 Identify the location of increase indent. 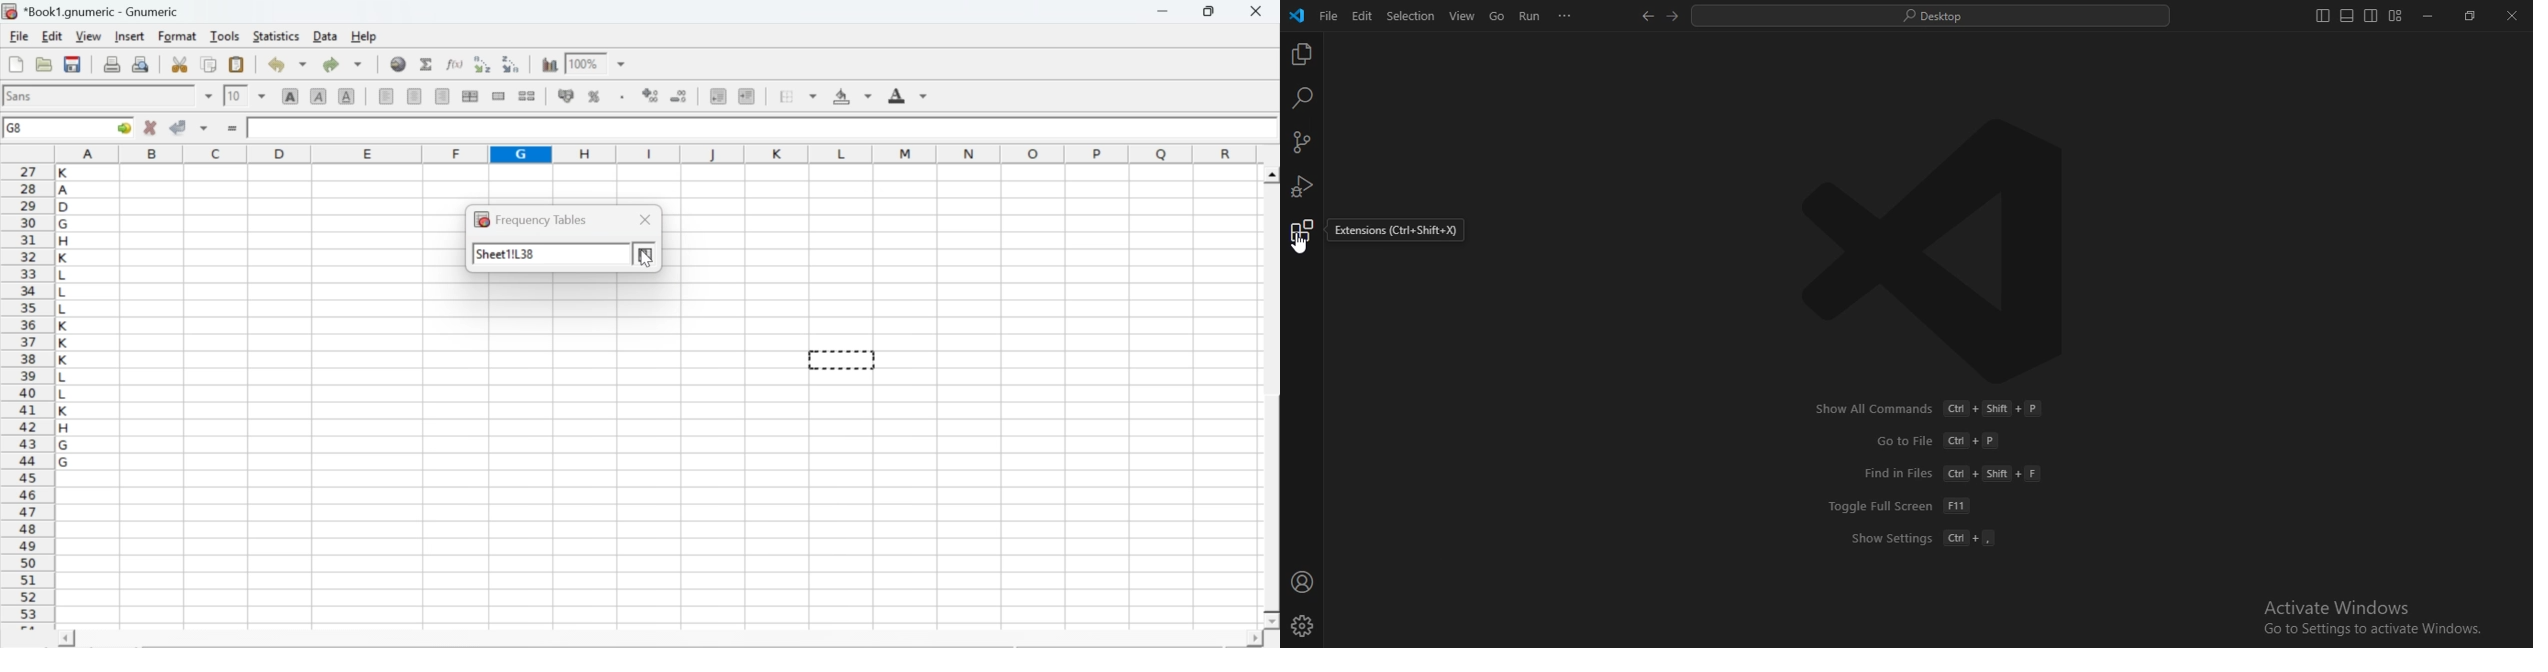
(746, 97).